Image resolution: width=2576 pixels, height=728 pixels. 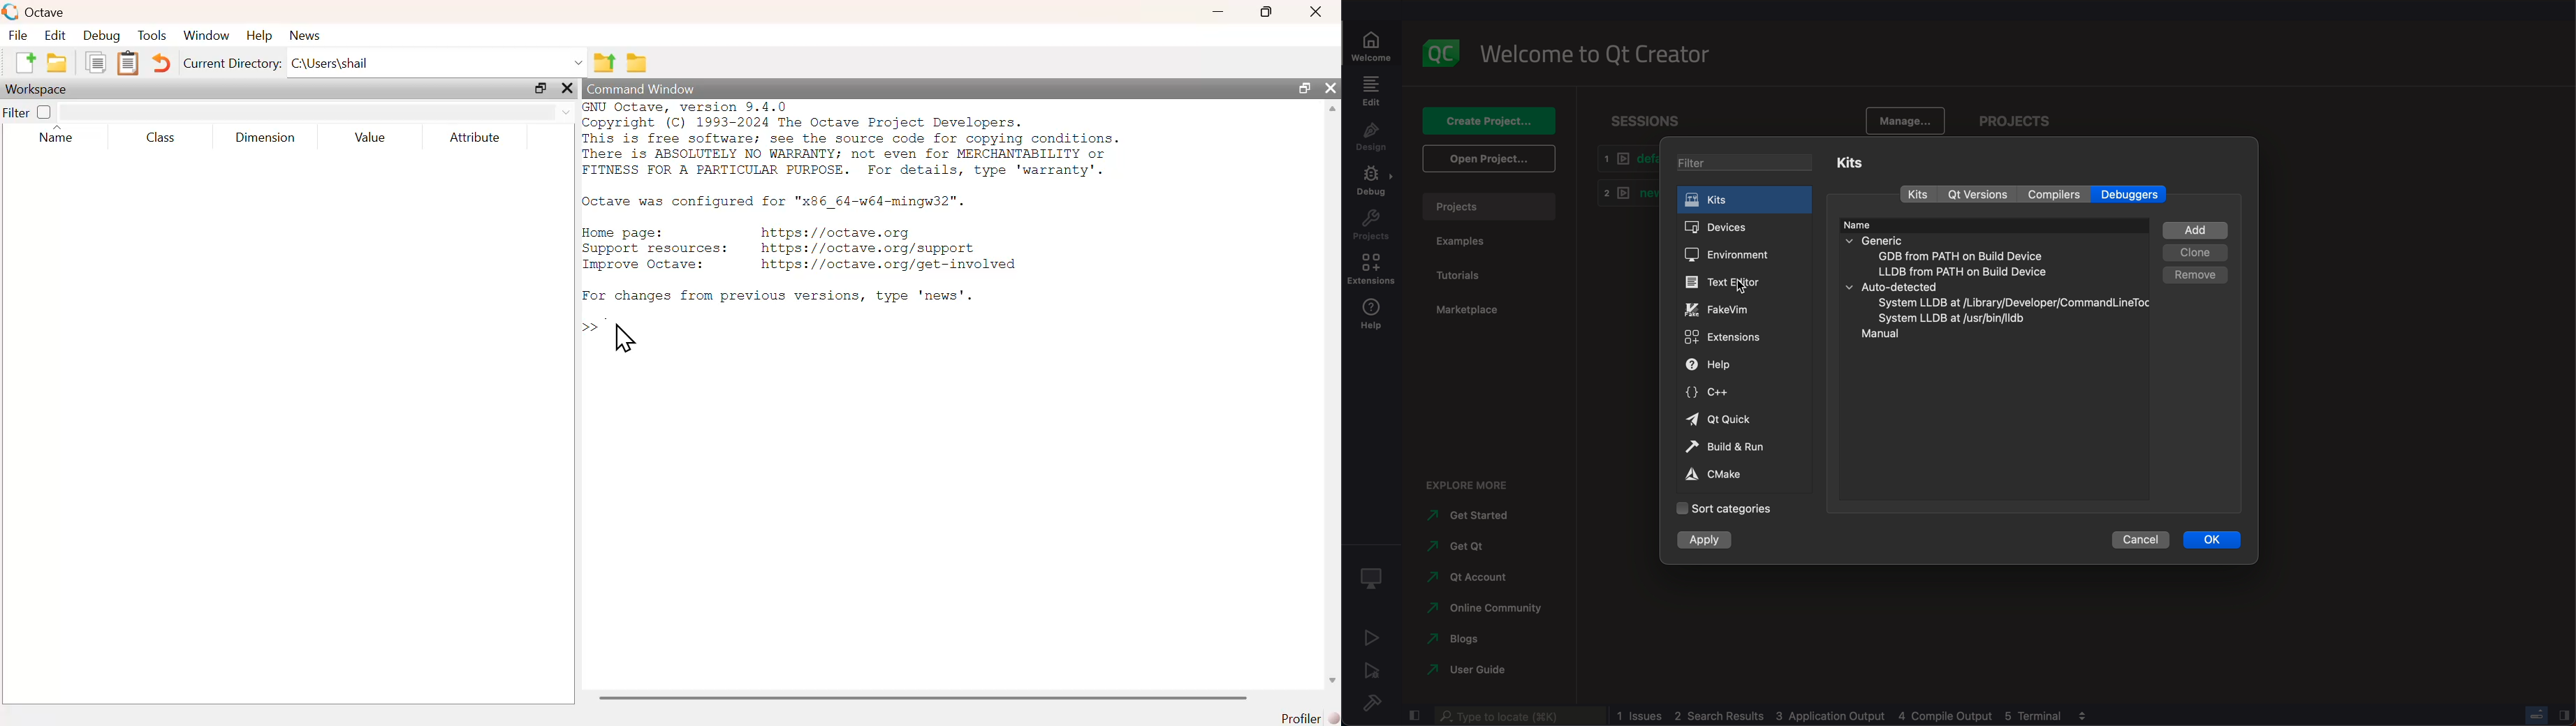 I want to click on devices, so click(x=1744, y=228).